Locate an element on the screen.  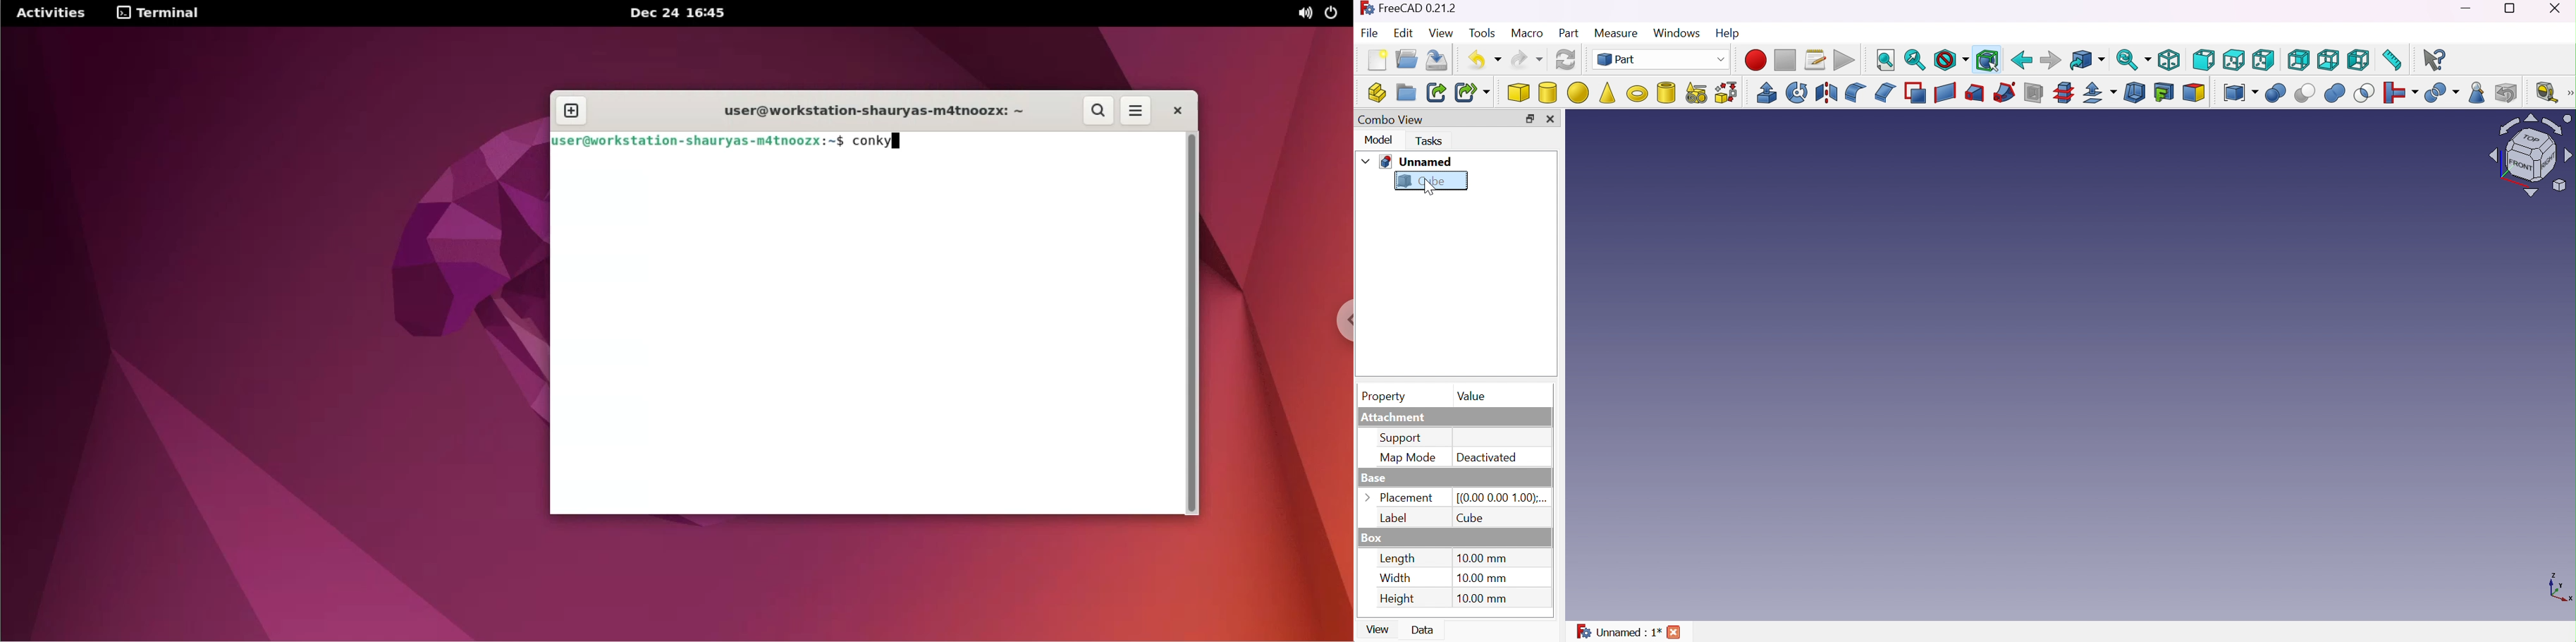
Macro recording is located at coordinates (1755, 60).